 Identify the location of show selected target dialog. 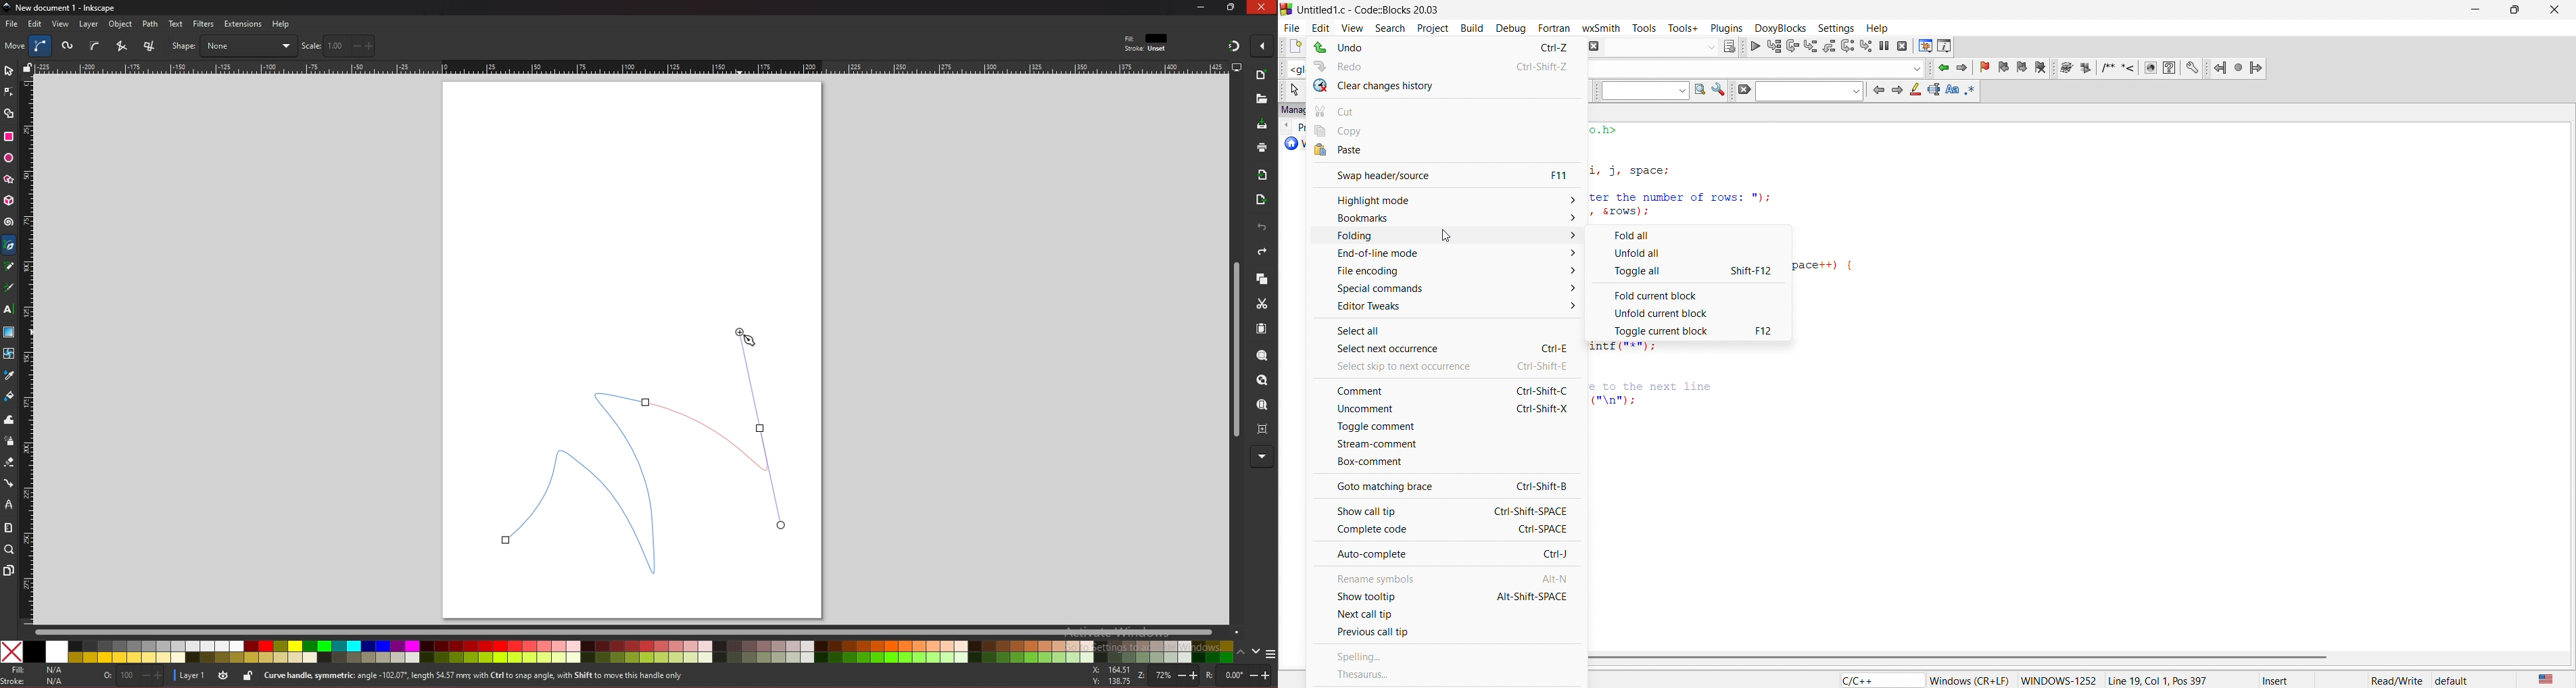
(1727, 45).